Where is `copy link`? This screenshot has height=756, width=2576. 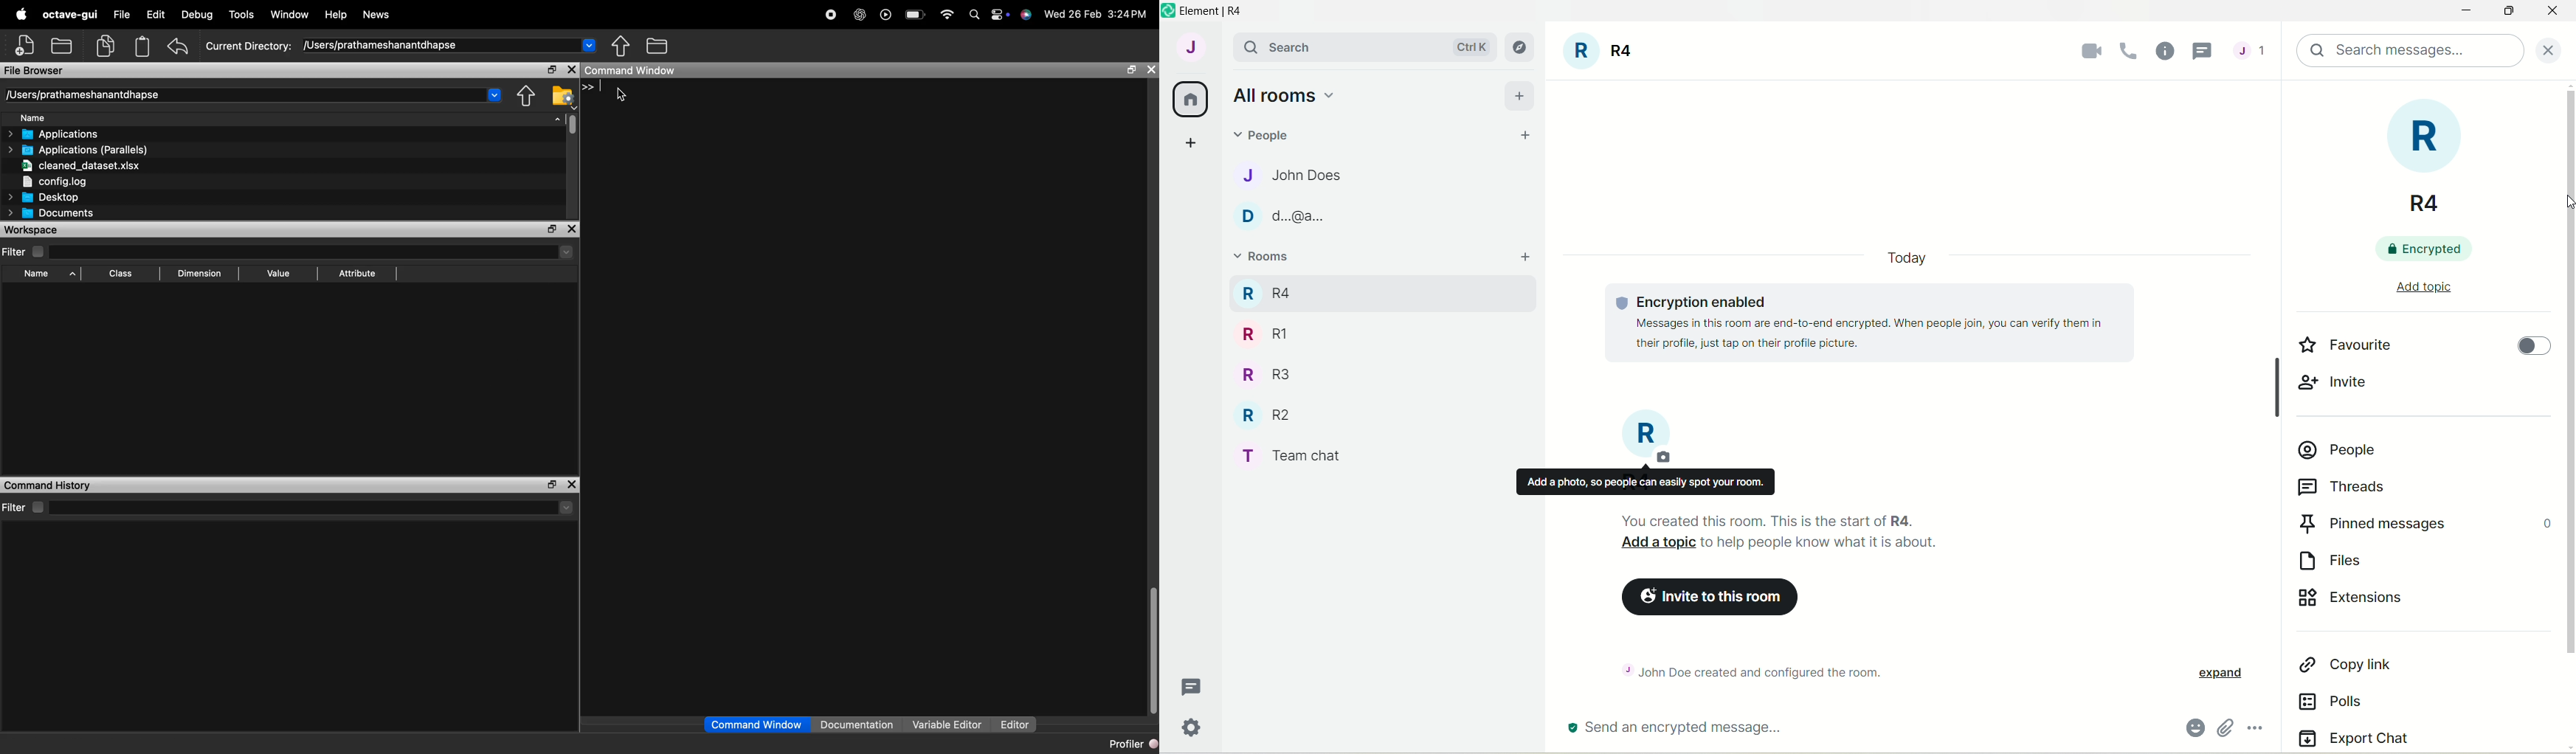 copy link is located at coordinates (2352, 663).